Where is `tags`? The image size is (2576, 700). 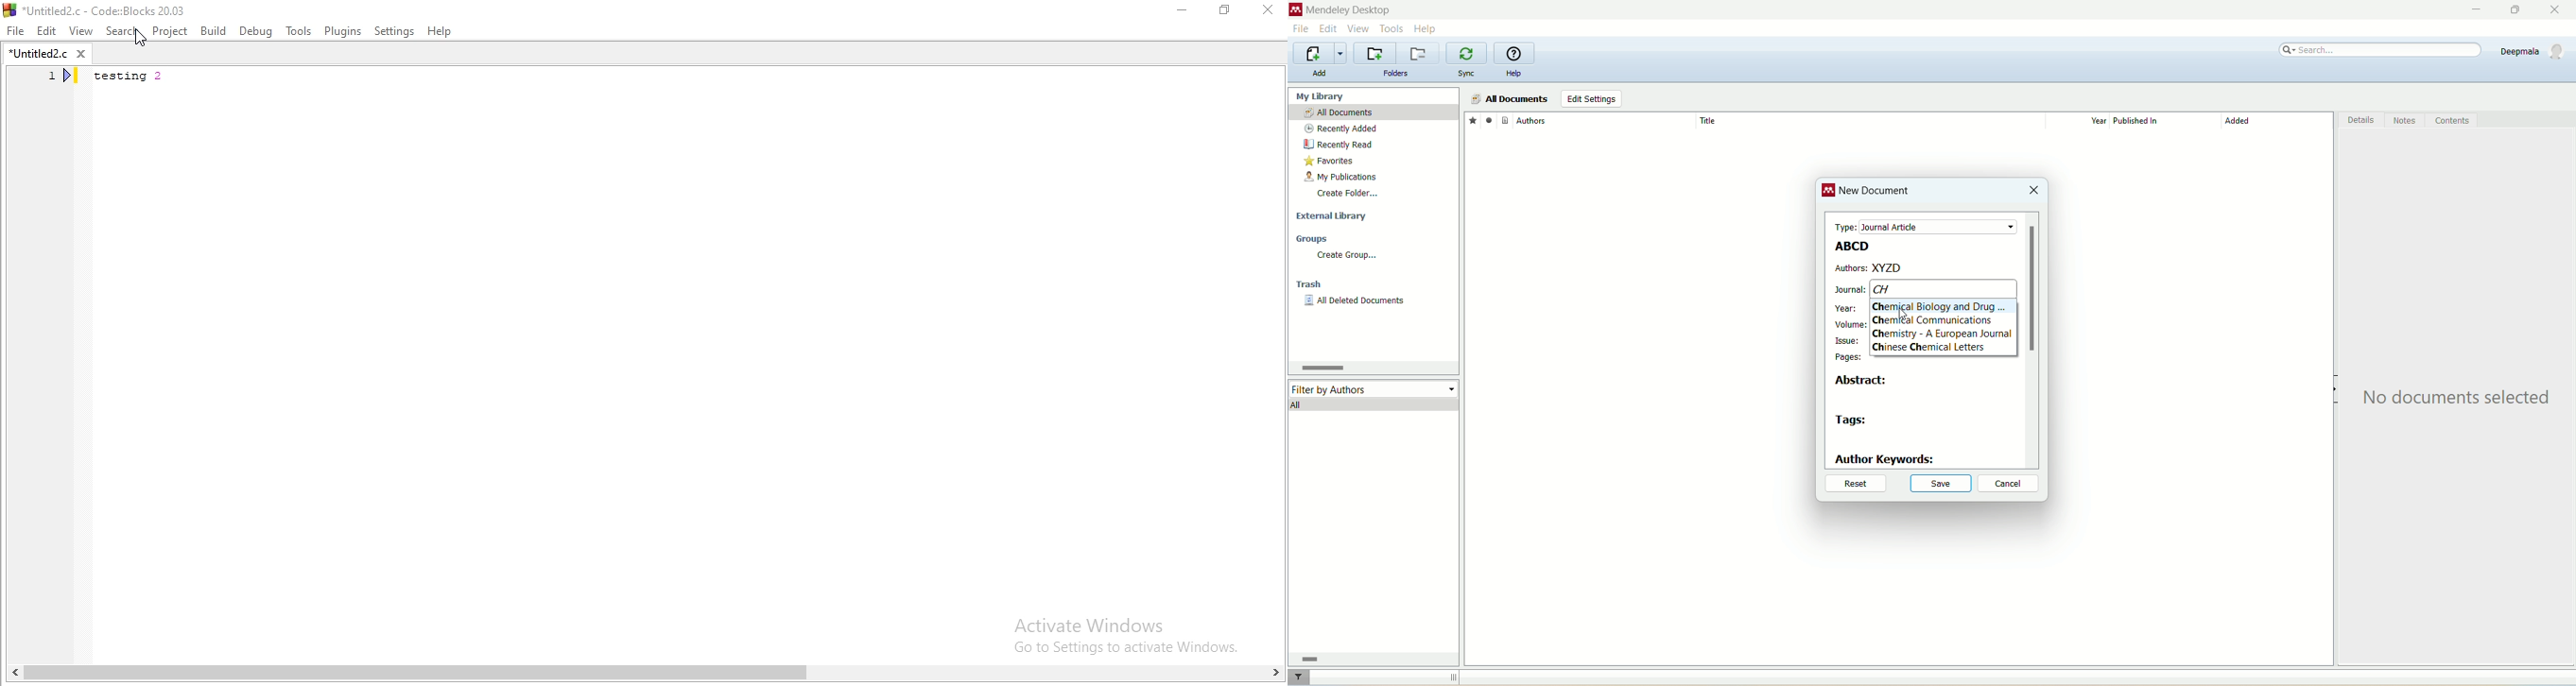 tags is located at coordinates (1853, 422).